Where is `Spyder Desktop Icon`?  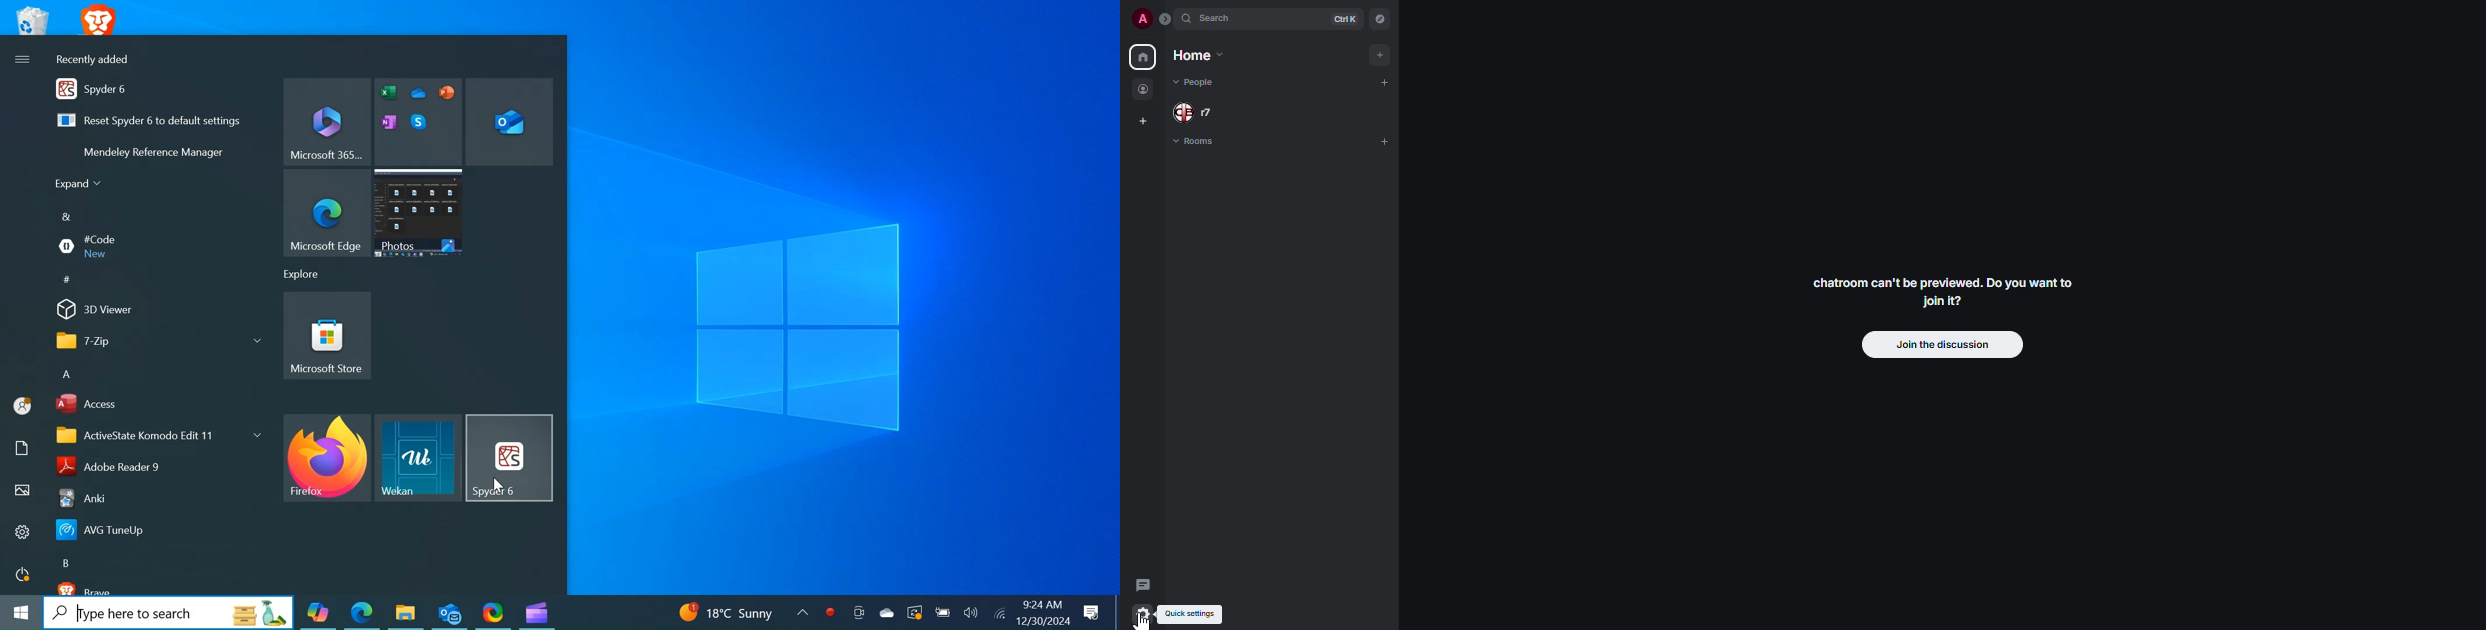 Spyder Desktop Icon is located at coordinates (510, 459).